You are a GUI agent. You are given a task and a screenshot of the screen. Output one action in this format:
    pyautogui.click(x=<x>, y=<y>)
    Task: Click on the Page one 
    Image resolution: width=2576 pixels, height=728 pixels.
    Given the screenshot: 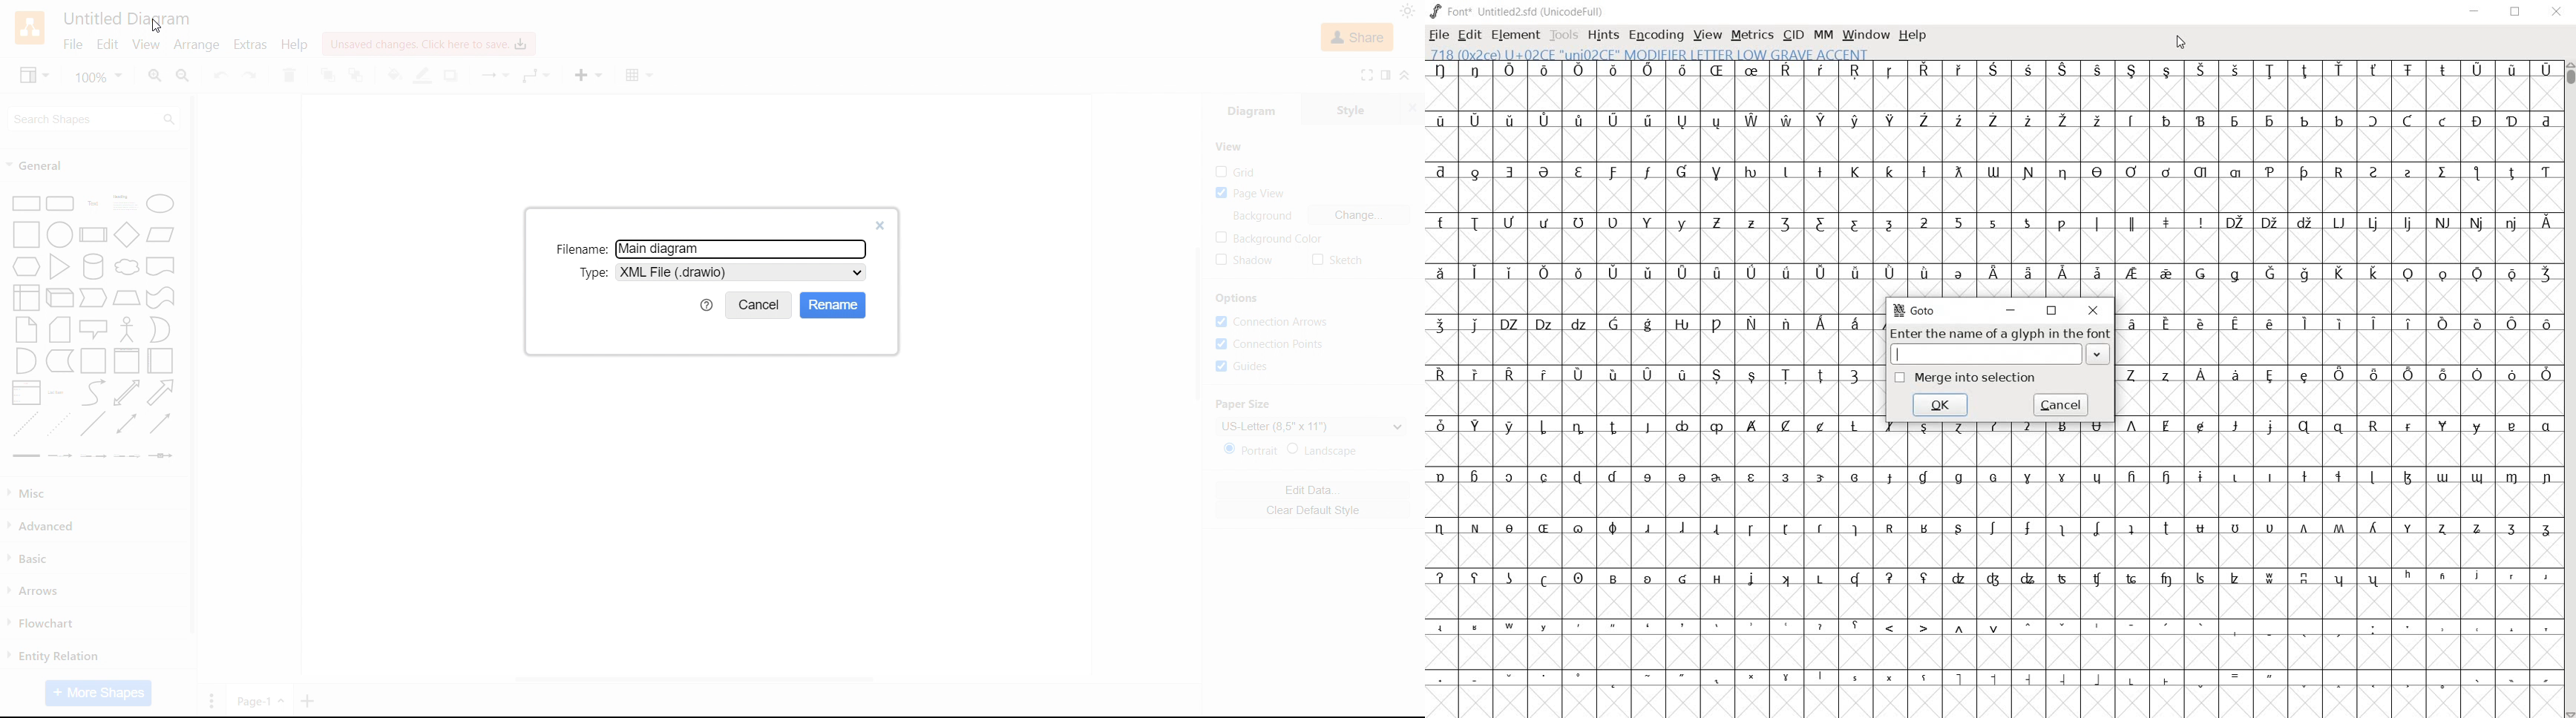 What is the action you would take?
    pyautogui.click(x=260, y=699)
    